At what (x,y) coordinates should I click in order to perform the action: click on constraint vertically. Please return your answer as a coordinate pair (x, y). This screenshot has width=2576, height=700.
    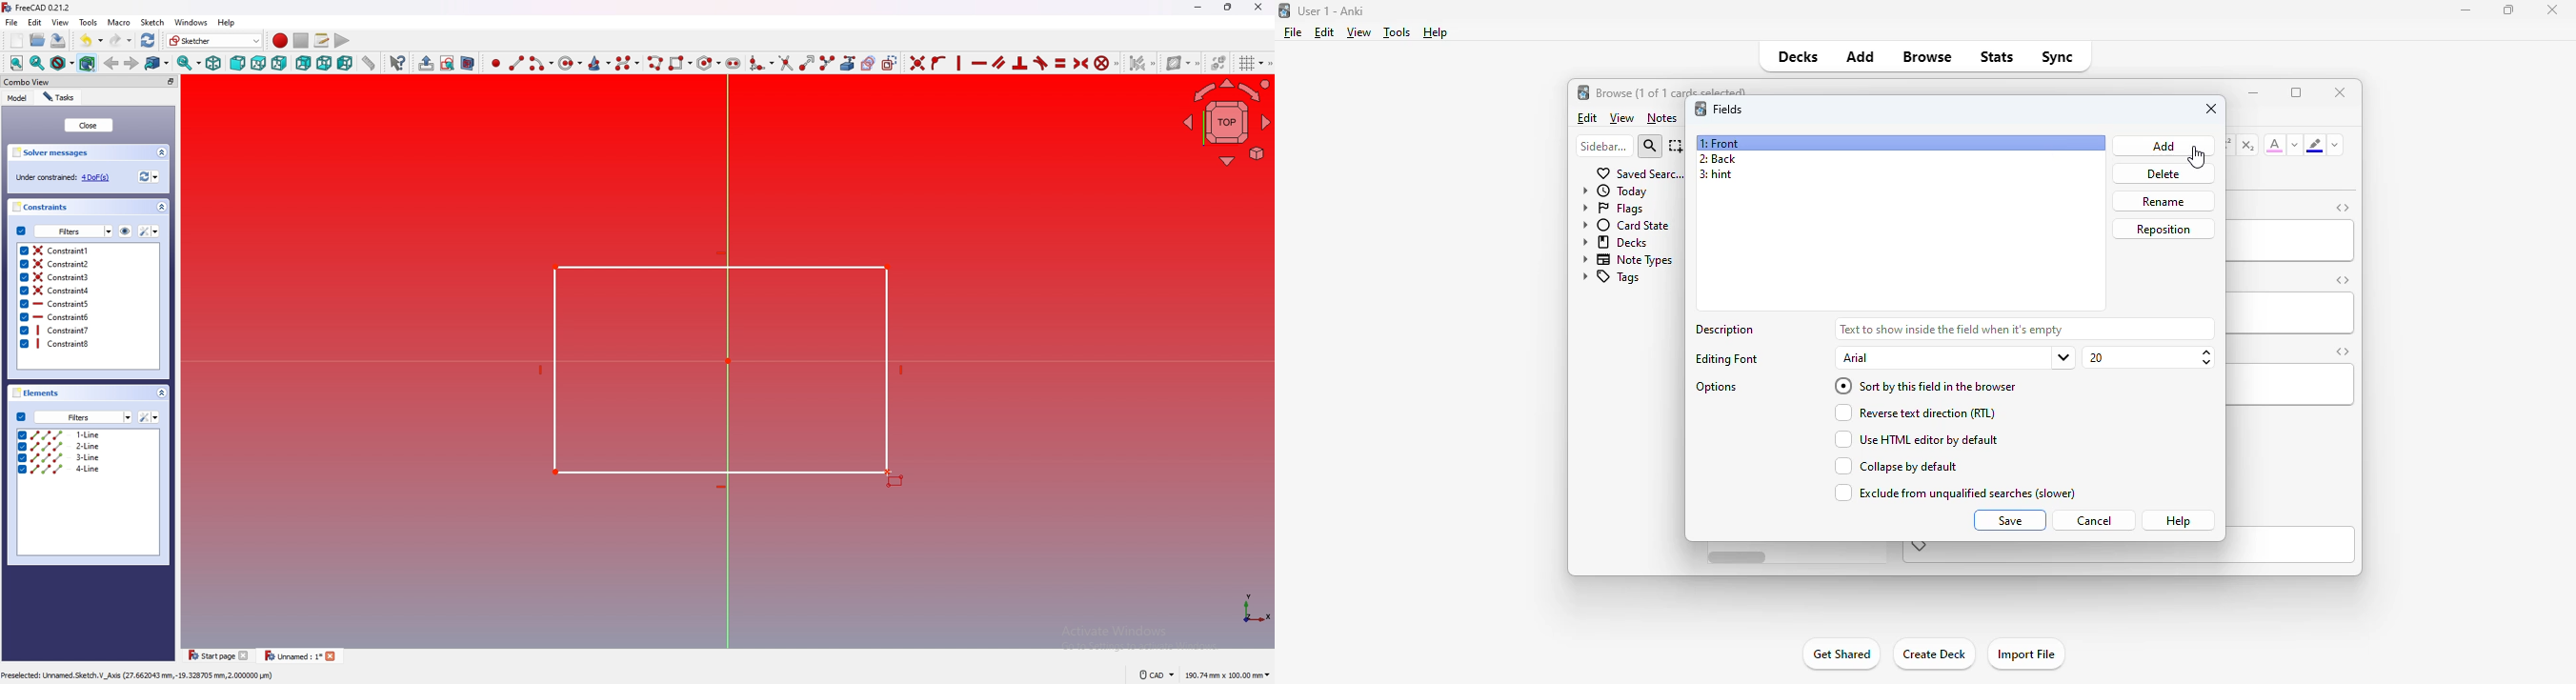
    Looking at the image, I should click on (980, 63).